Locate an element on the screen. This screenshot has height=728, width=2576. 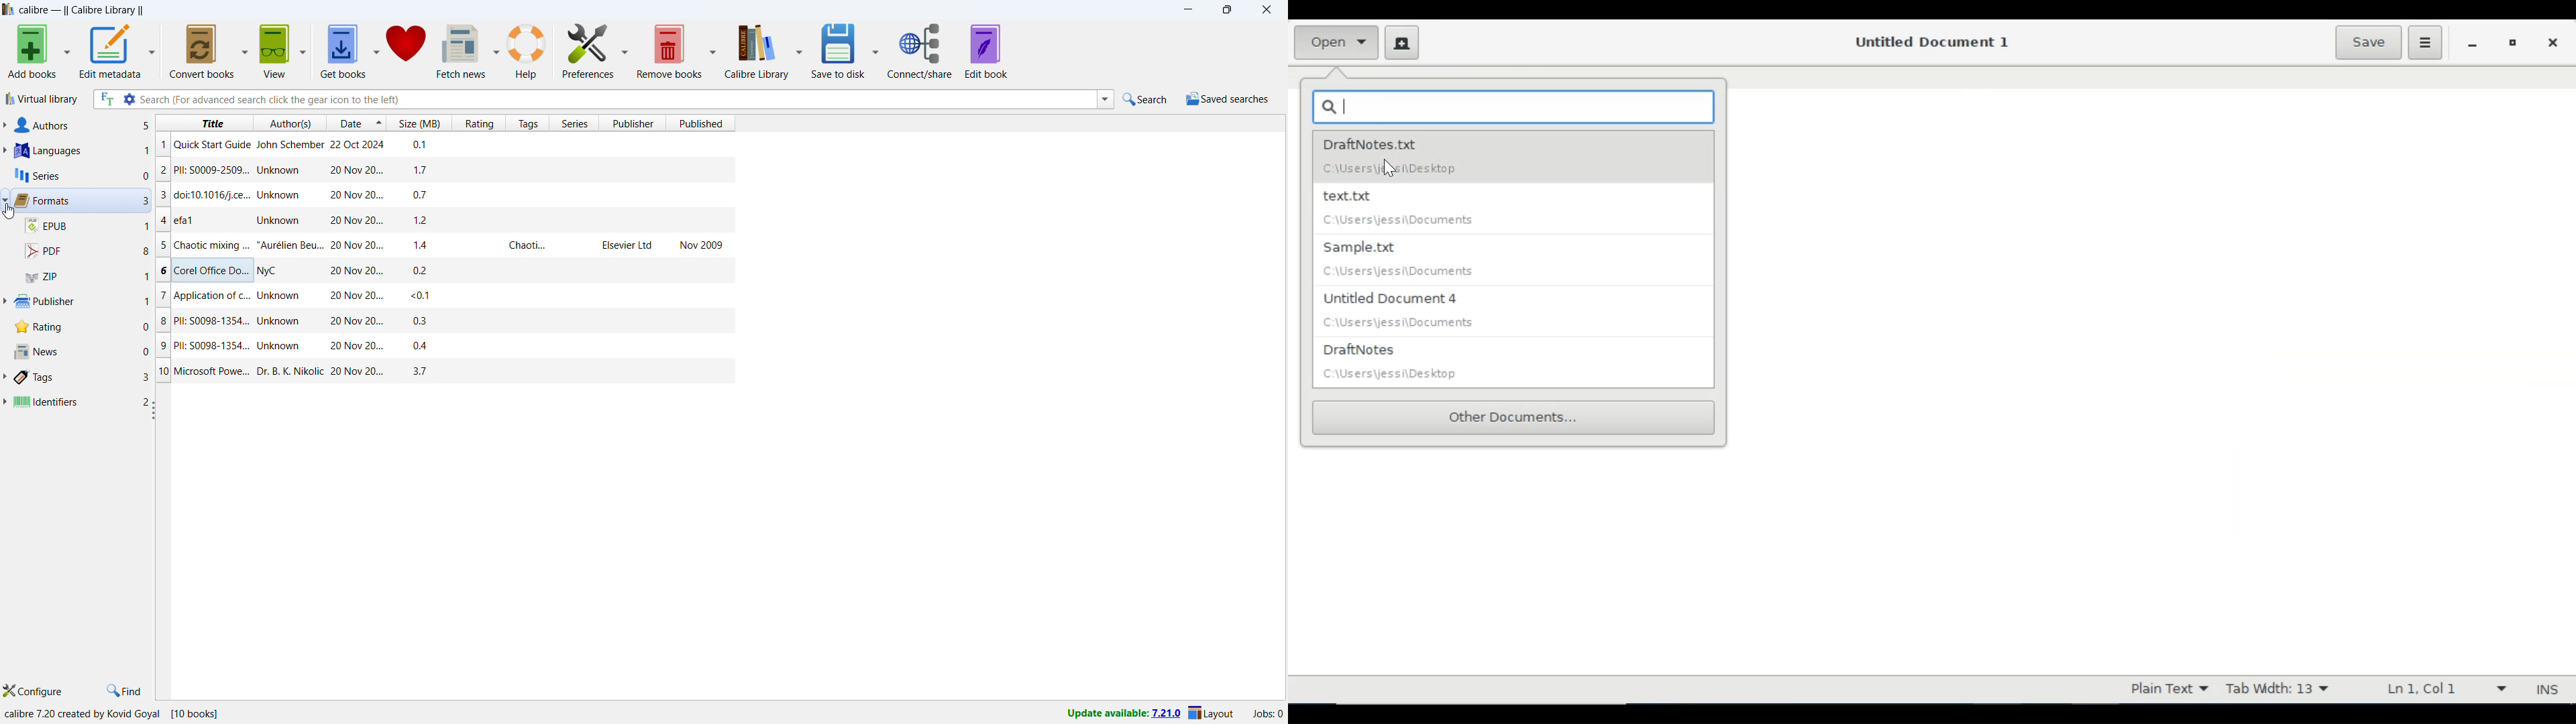
Insert Mode is located at coordinates (2549, 690).